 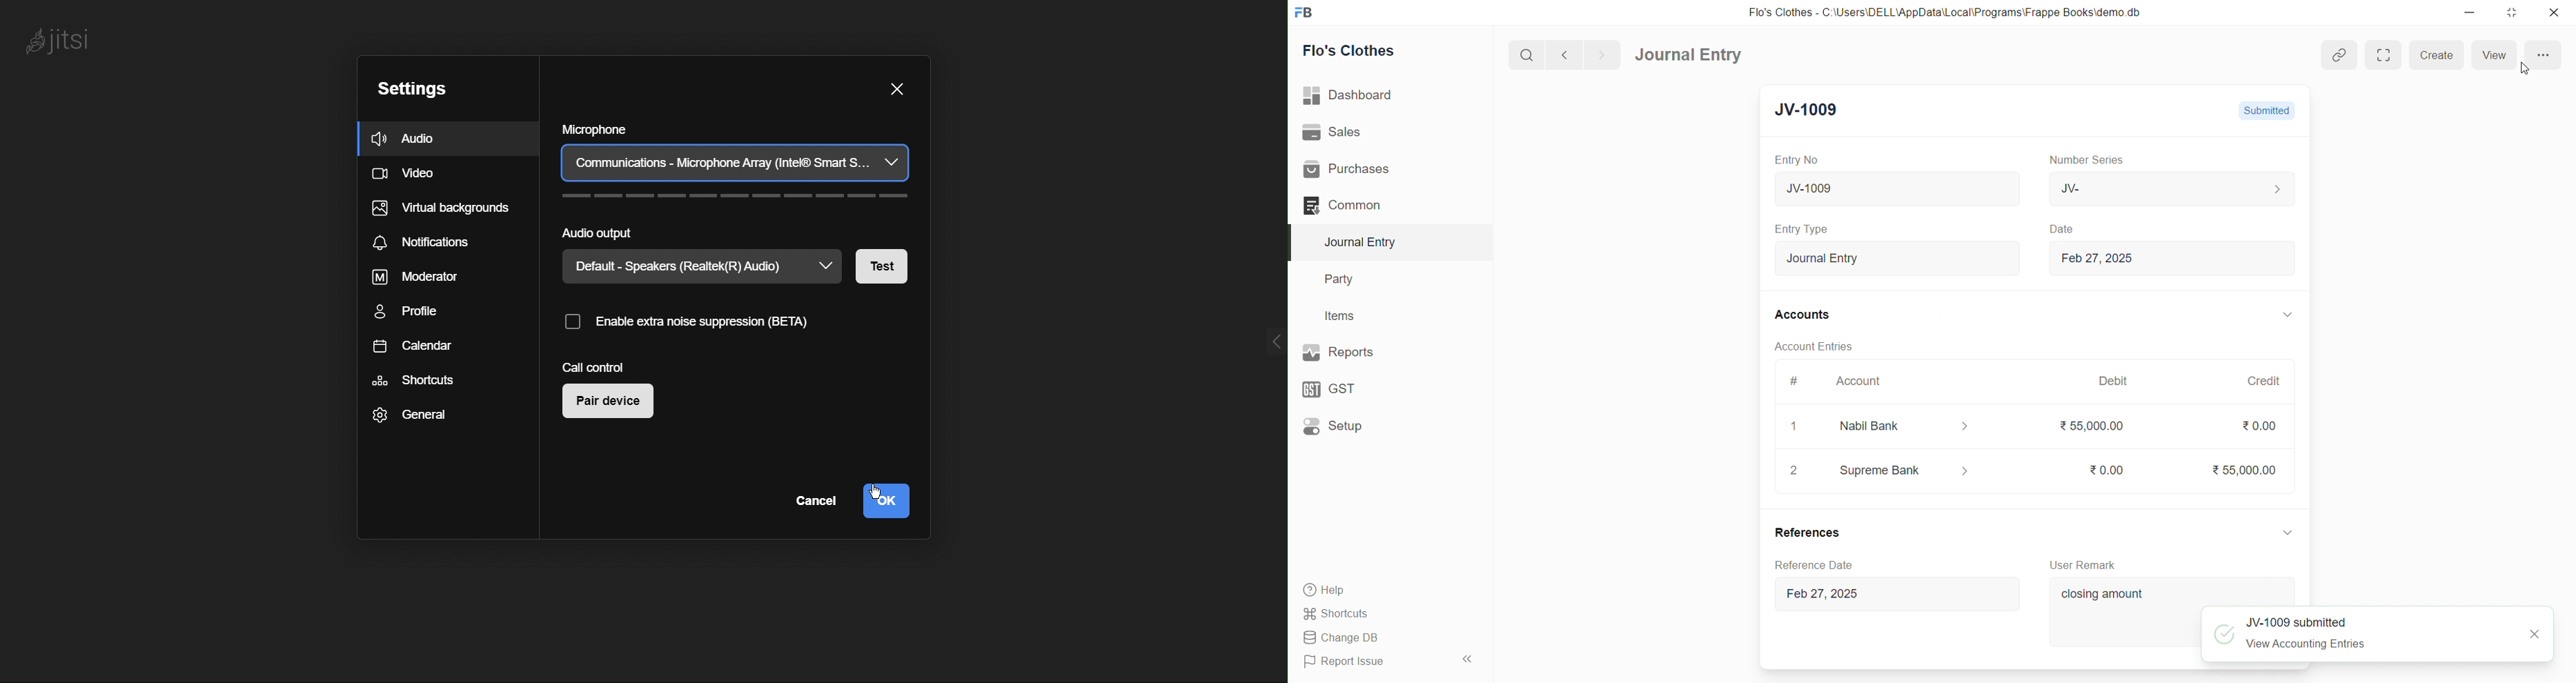 I want to click on VERTICAL SCROLL BAR, so click(x=2306, y=372).